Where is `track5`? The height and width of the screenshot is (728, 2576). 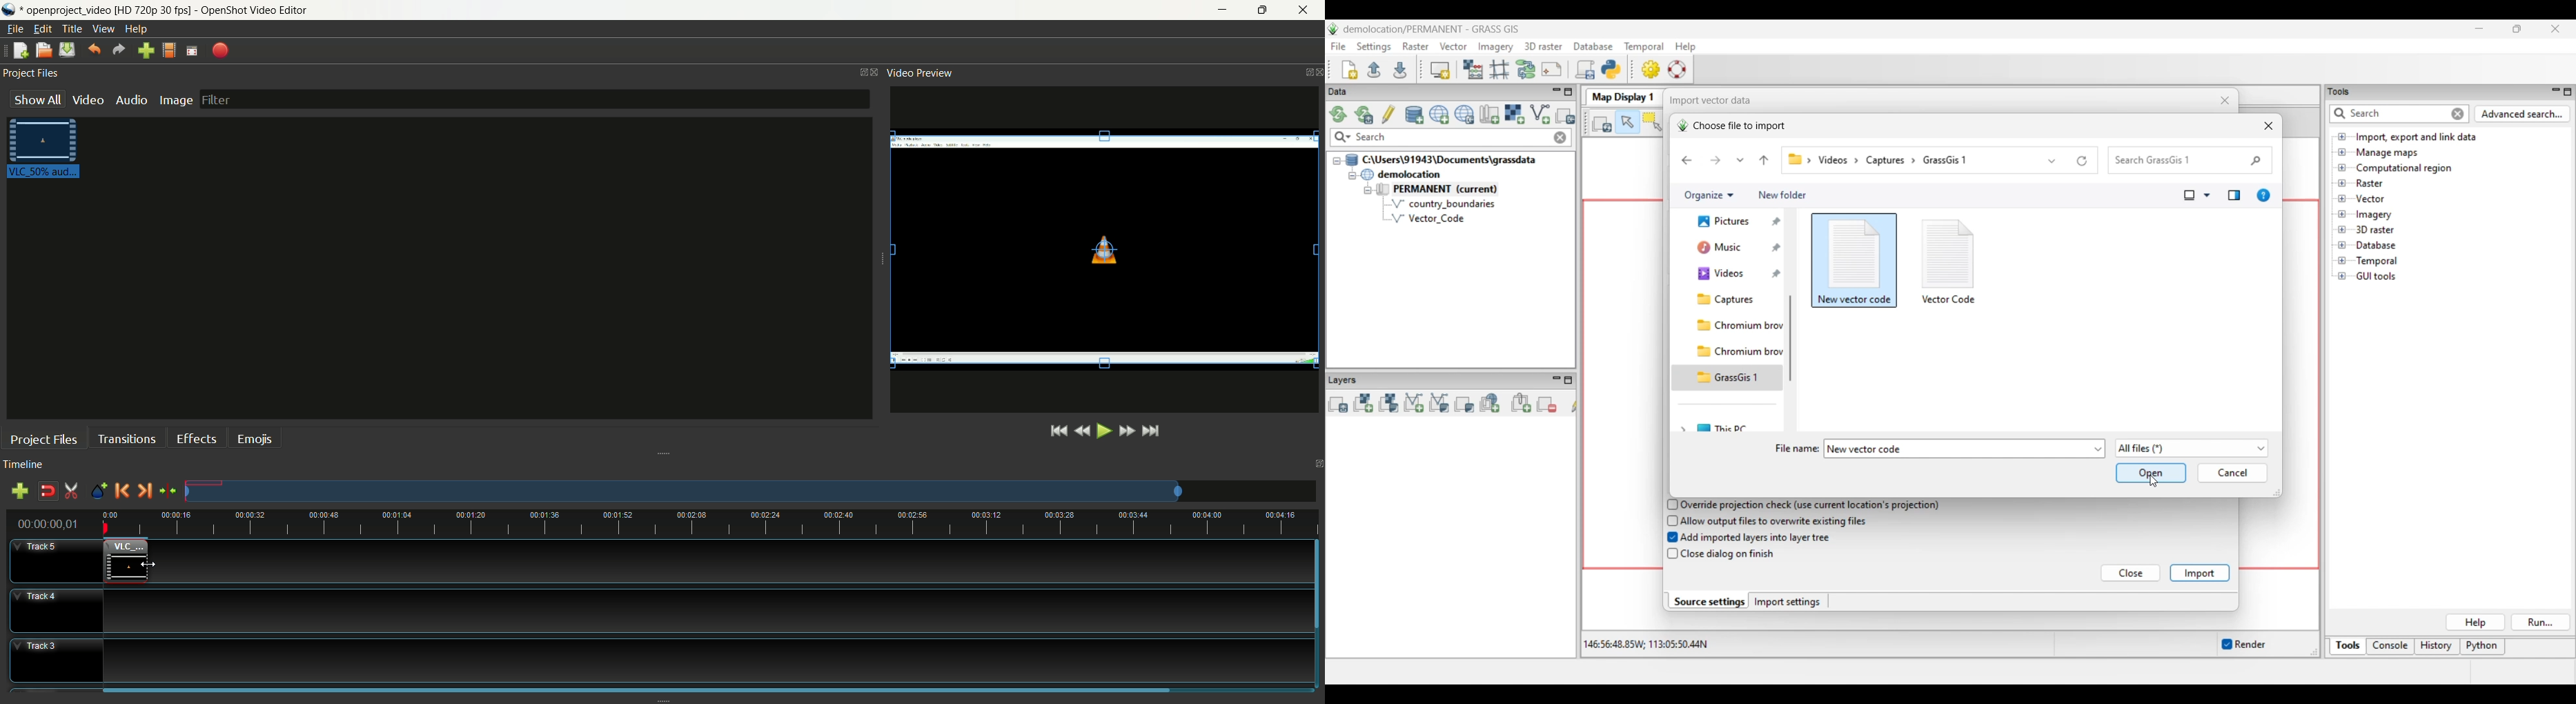
track5 is located at coordinates (57, 560).